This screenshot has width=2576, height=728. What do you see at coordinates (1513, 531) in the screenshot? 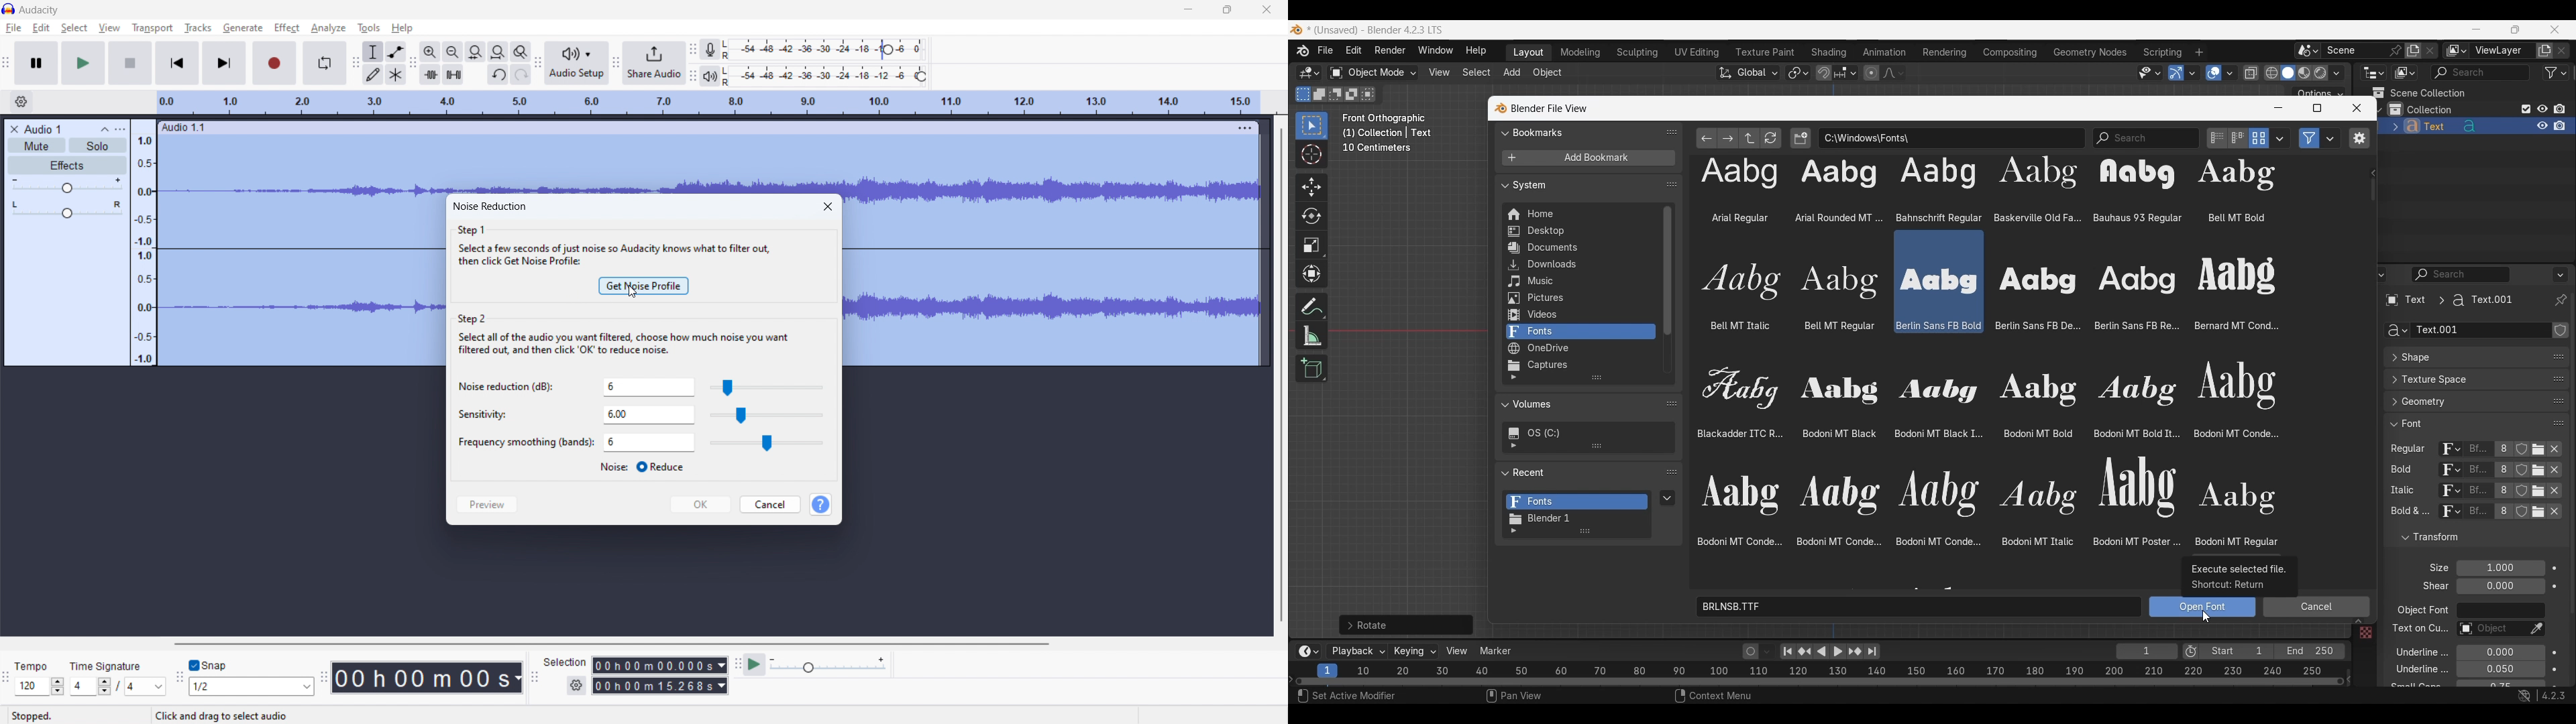
I see `Show filtering options` at bounding box center [1513, 531].